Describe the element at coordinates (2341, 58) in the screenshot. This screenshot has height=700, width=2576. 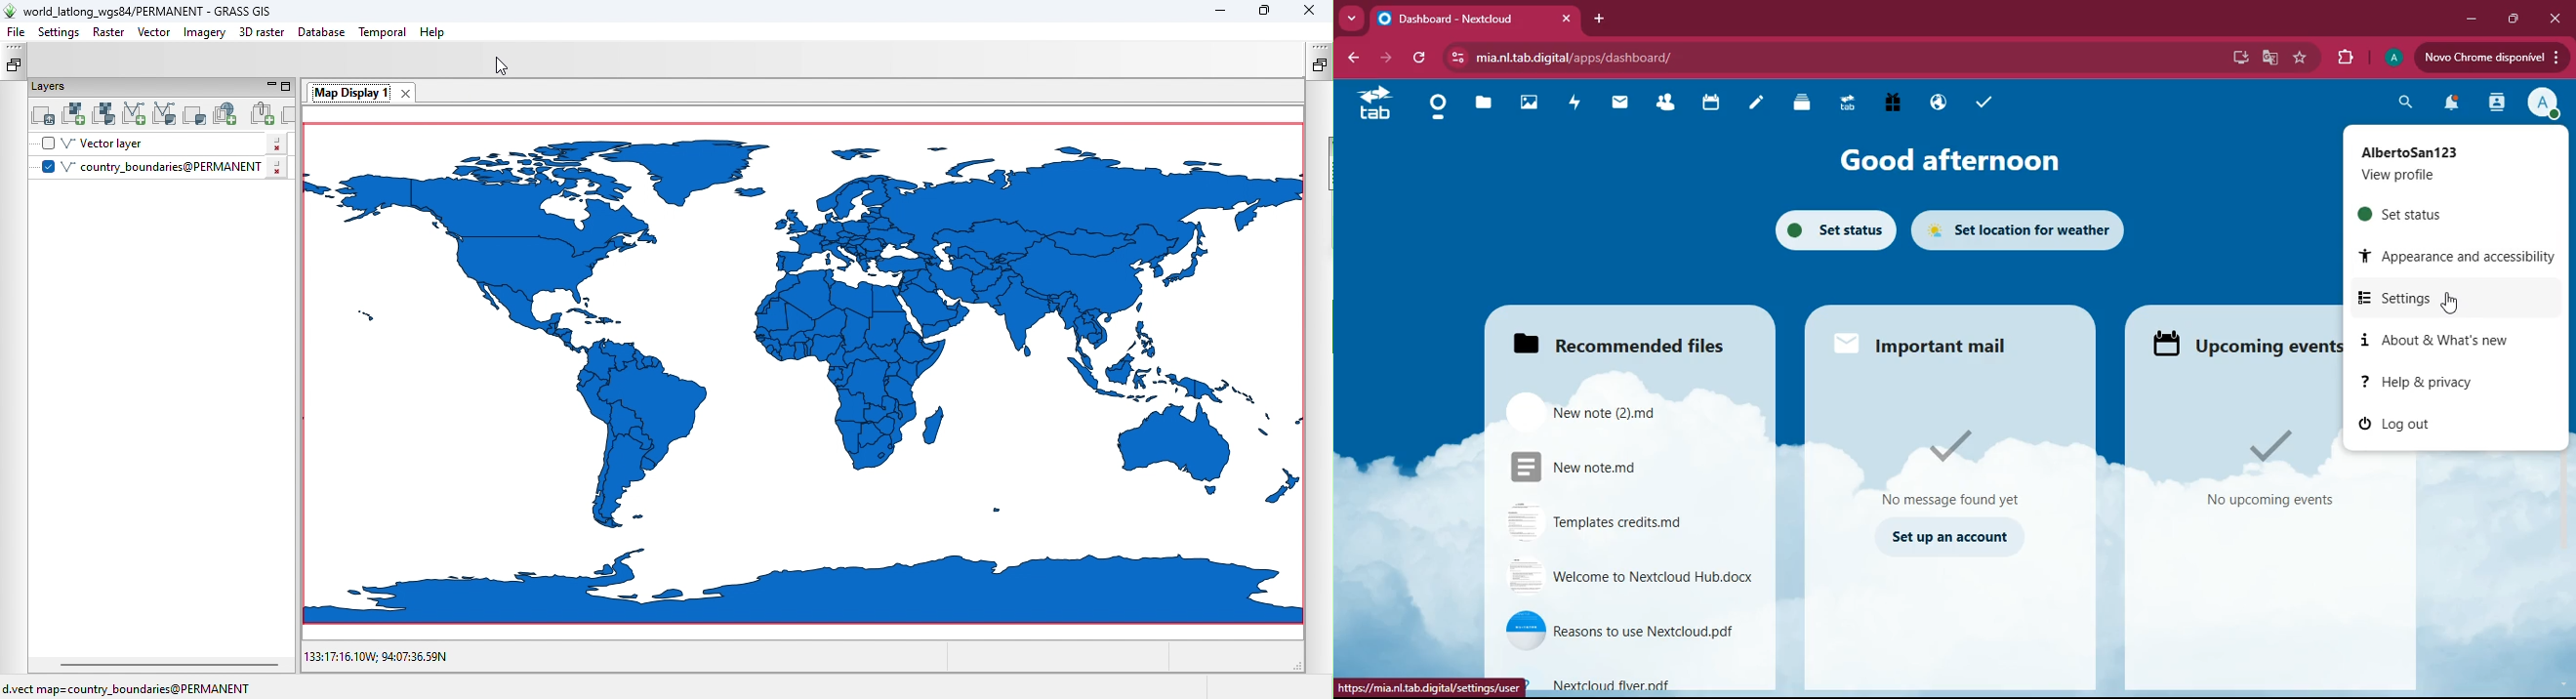
I see `extension` at that location.